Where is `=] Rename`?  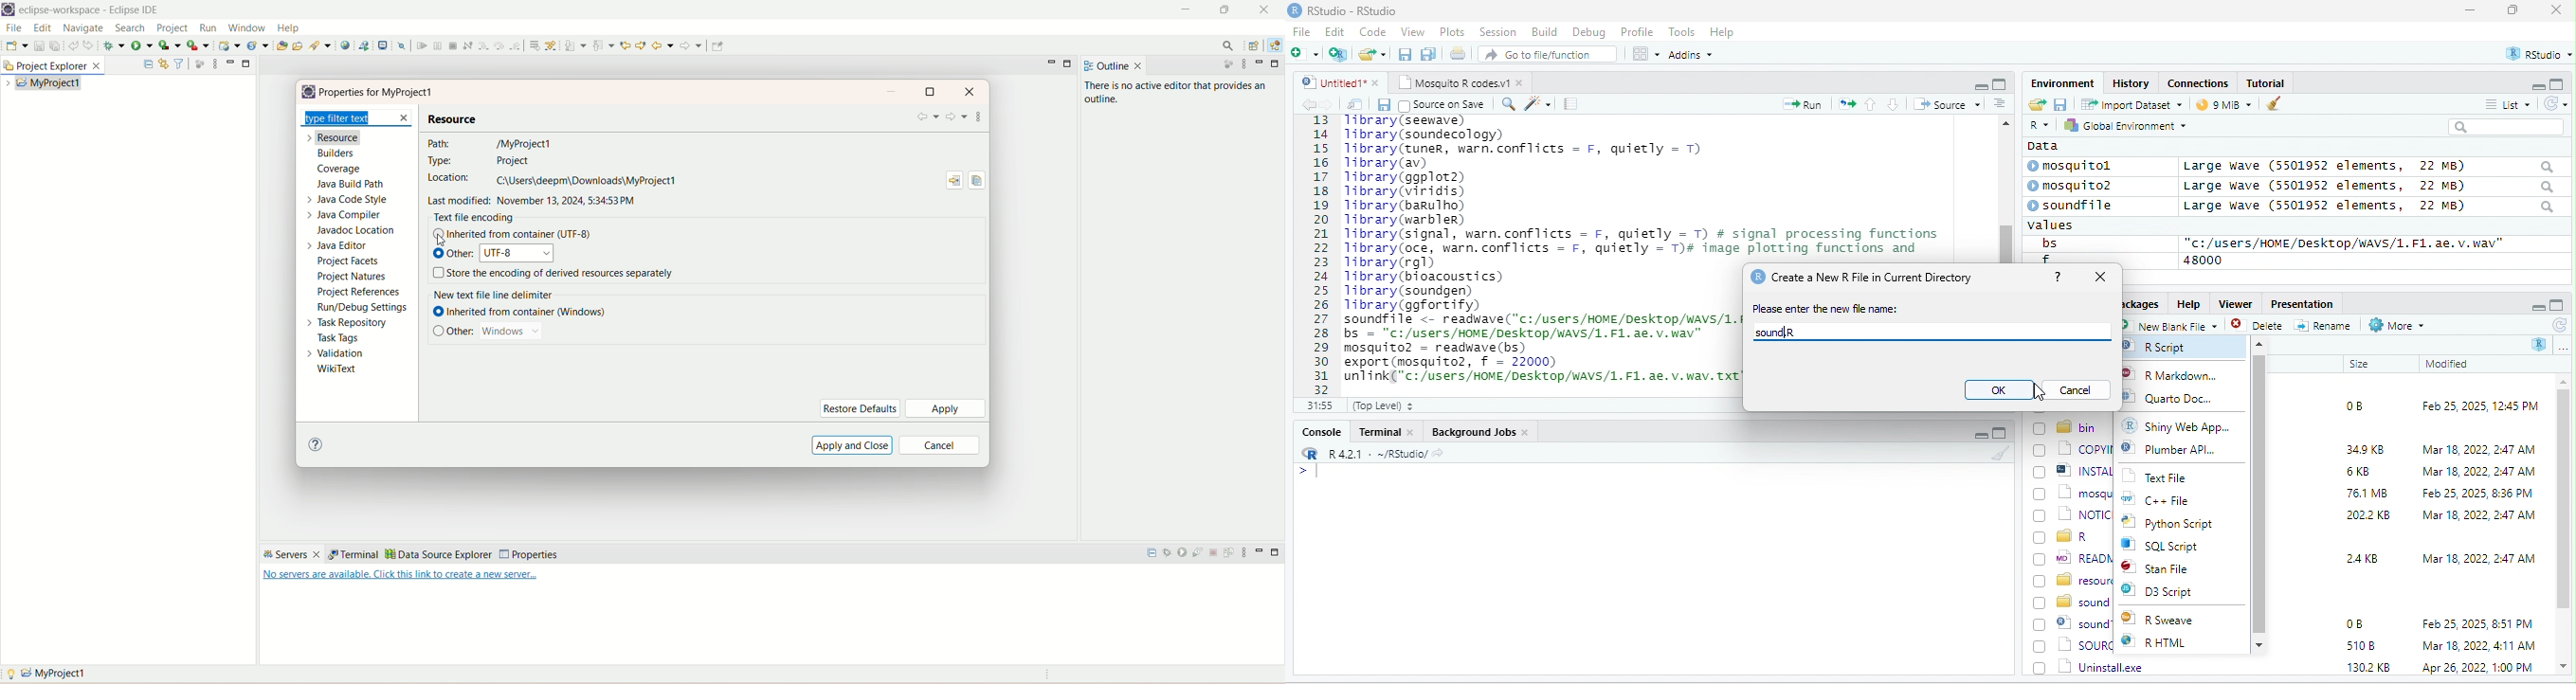 =] Rename is located at coordinates (2324, 325).